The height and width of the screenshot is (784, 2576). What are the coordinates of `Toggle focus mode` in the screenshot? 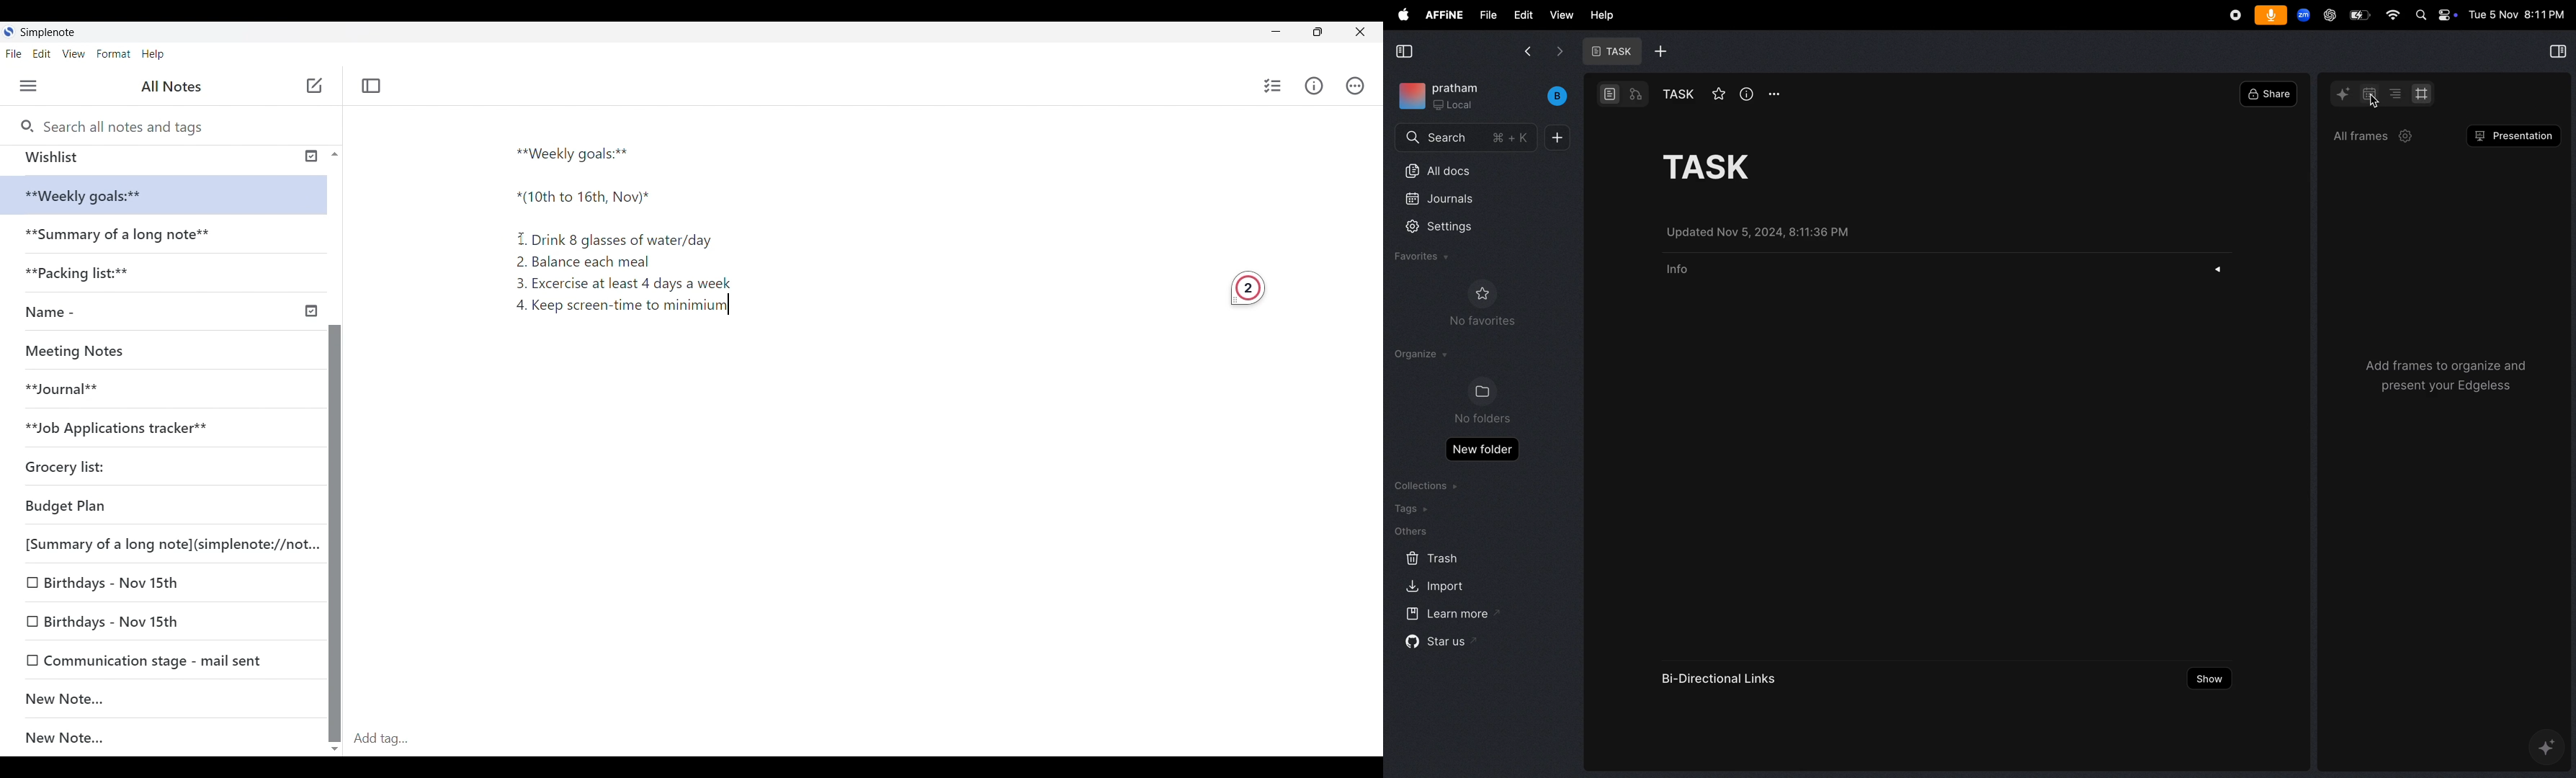 It's located at (373, 85).